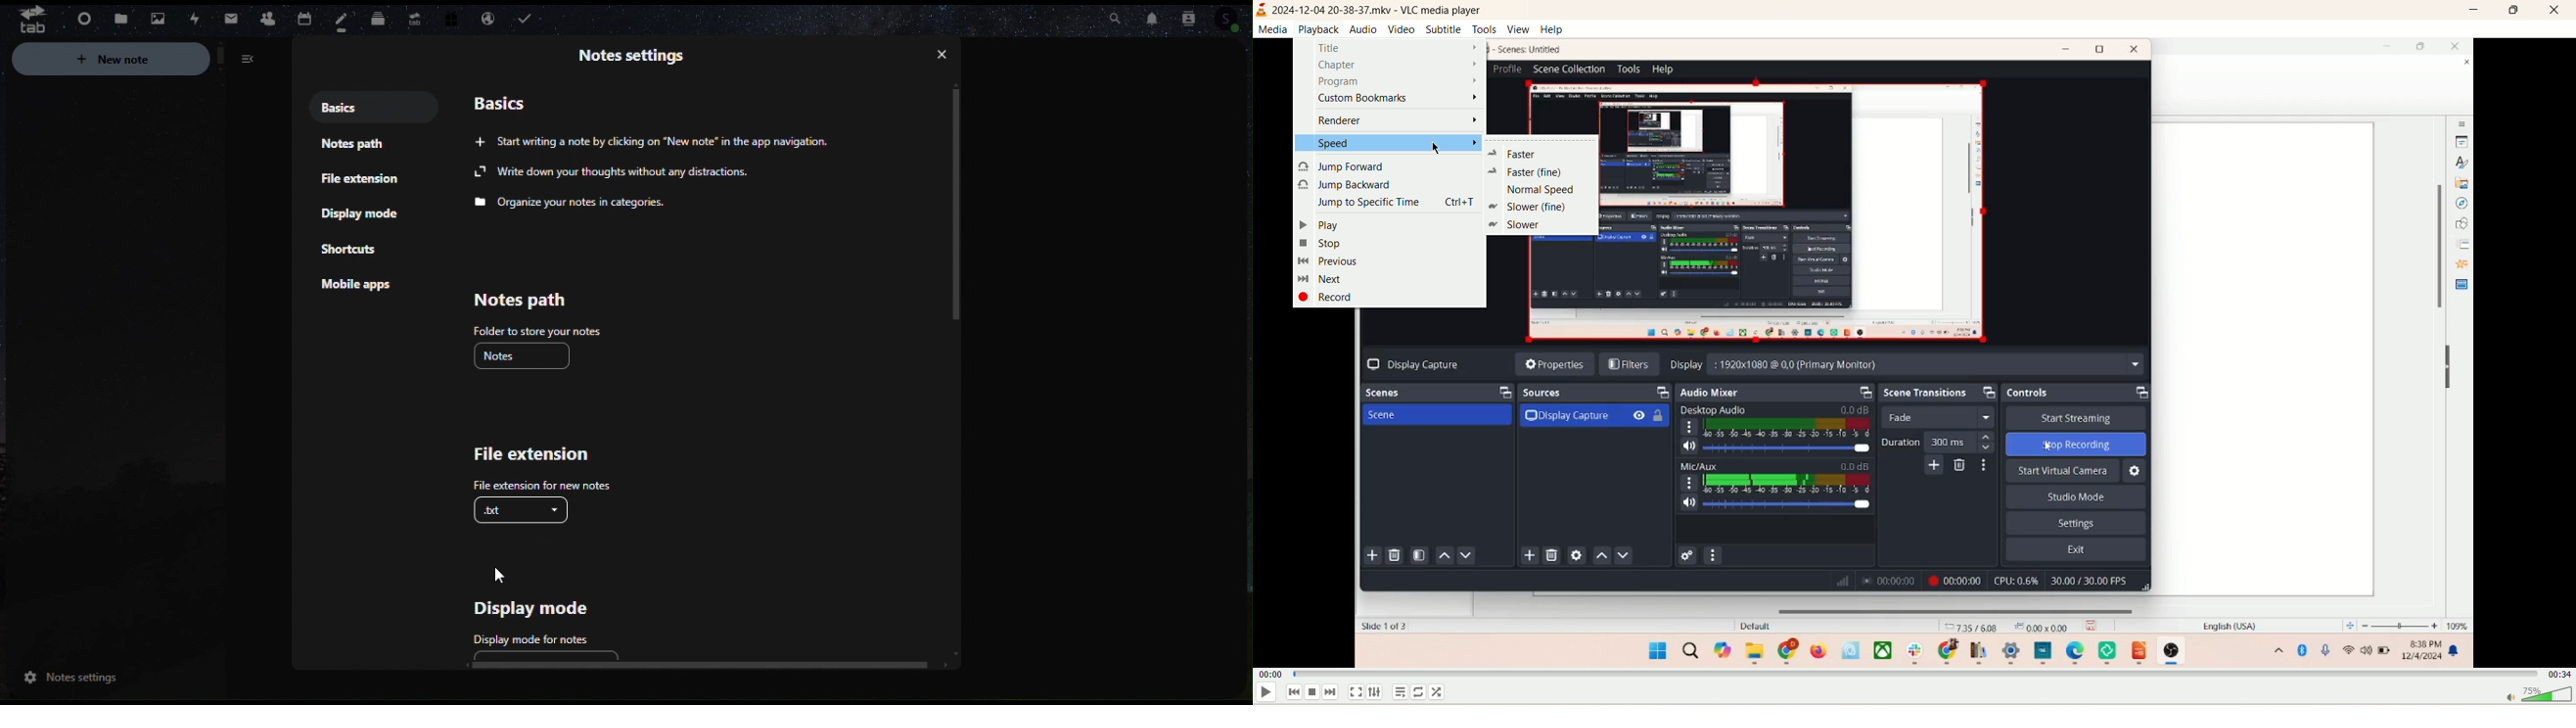 The width and height of the screenshot is (2576, 728). I want to click on Contacts, so click(1197, 16).